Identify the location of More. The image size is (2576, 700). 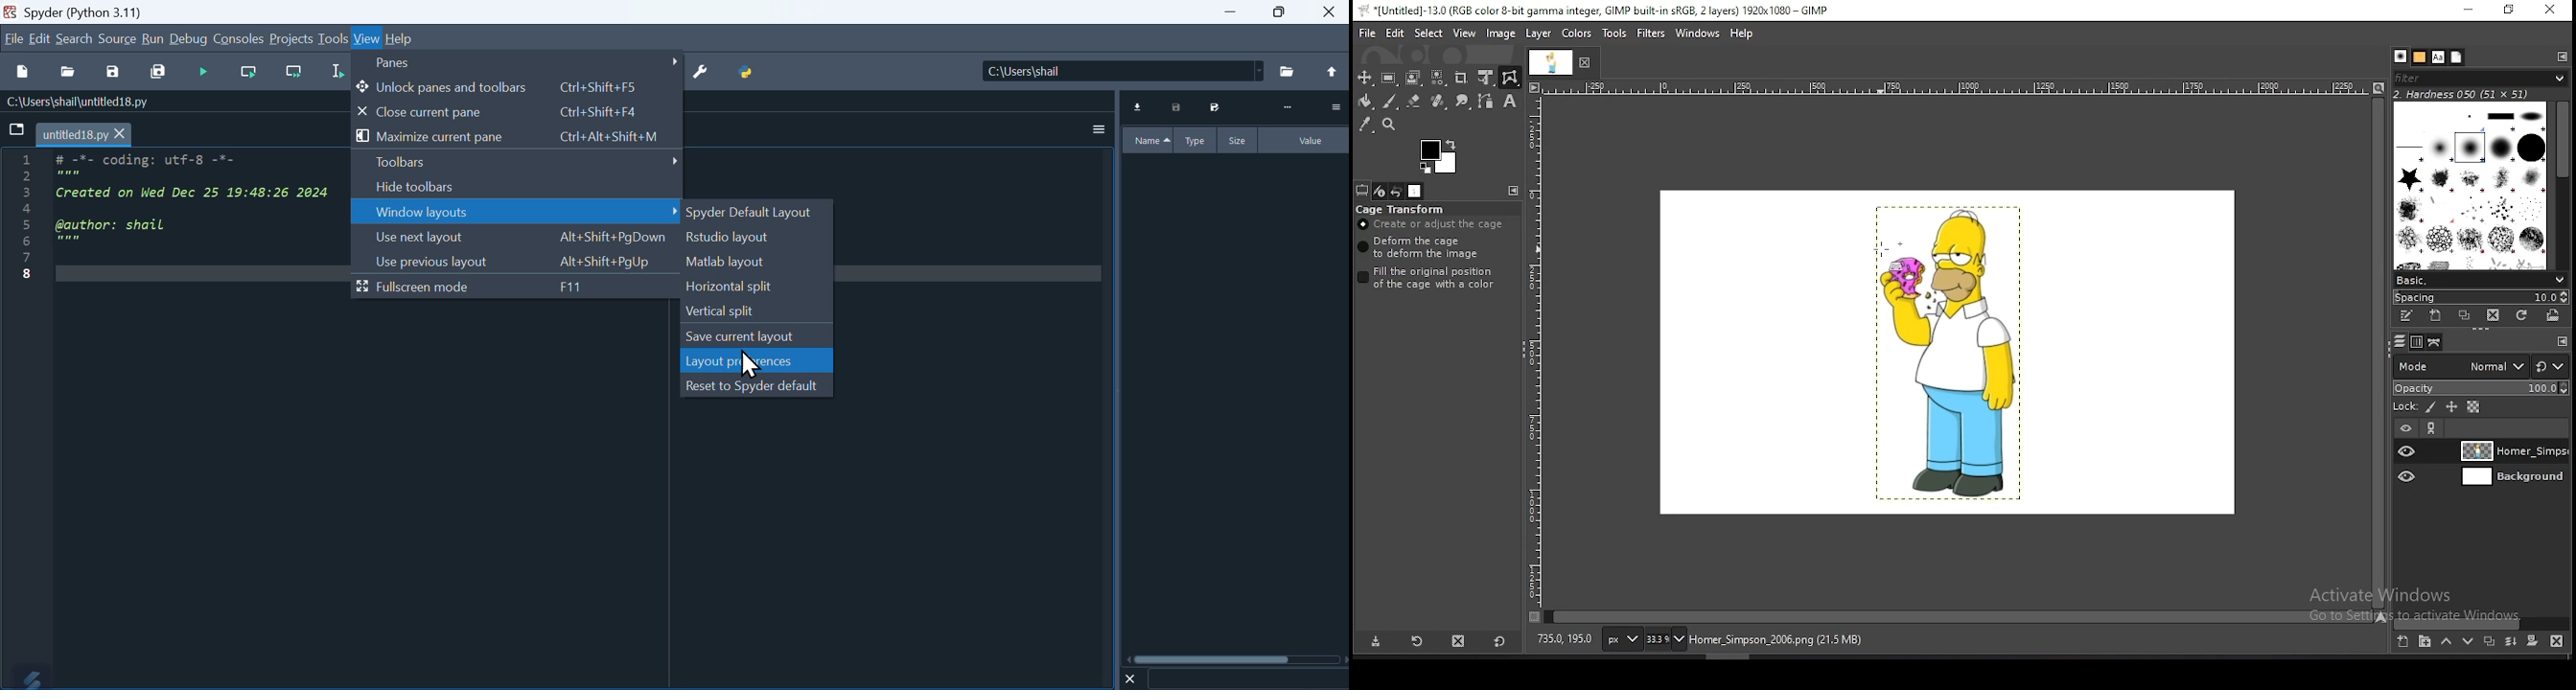
(1288, 108).